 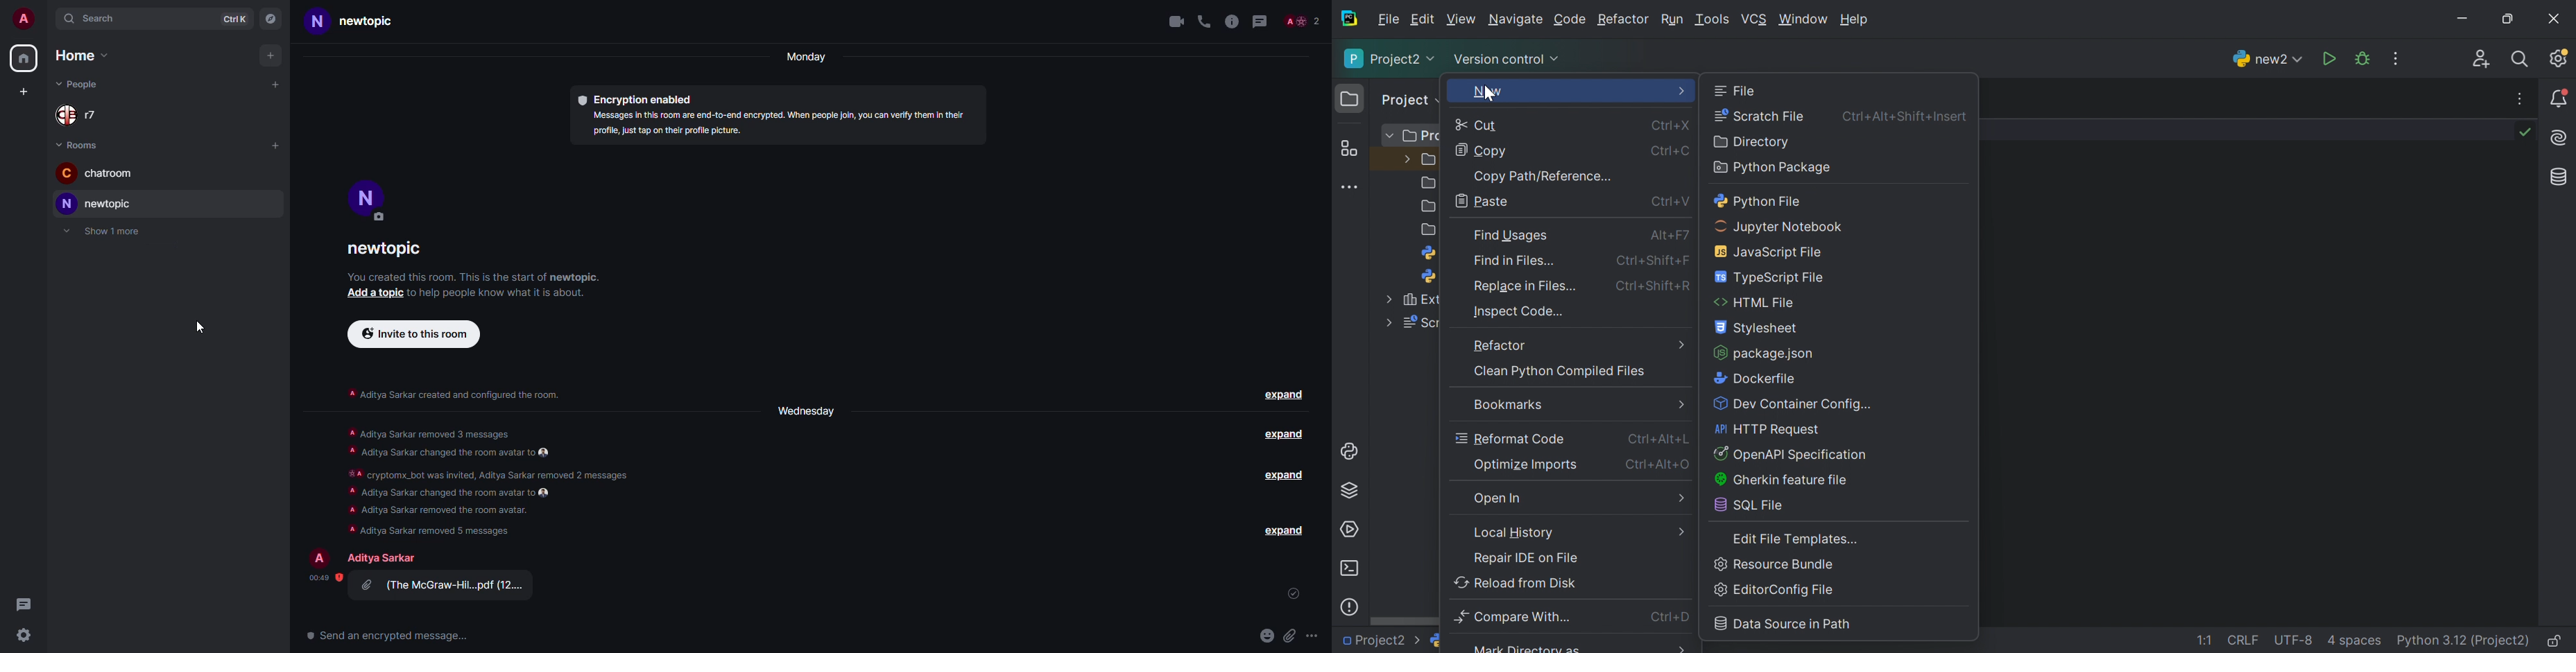 What do you see at coordinates (1316, 638) in the screenshot?
I see `more` at bounding box center [1316, 638].